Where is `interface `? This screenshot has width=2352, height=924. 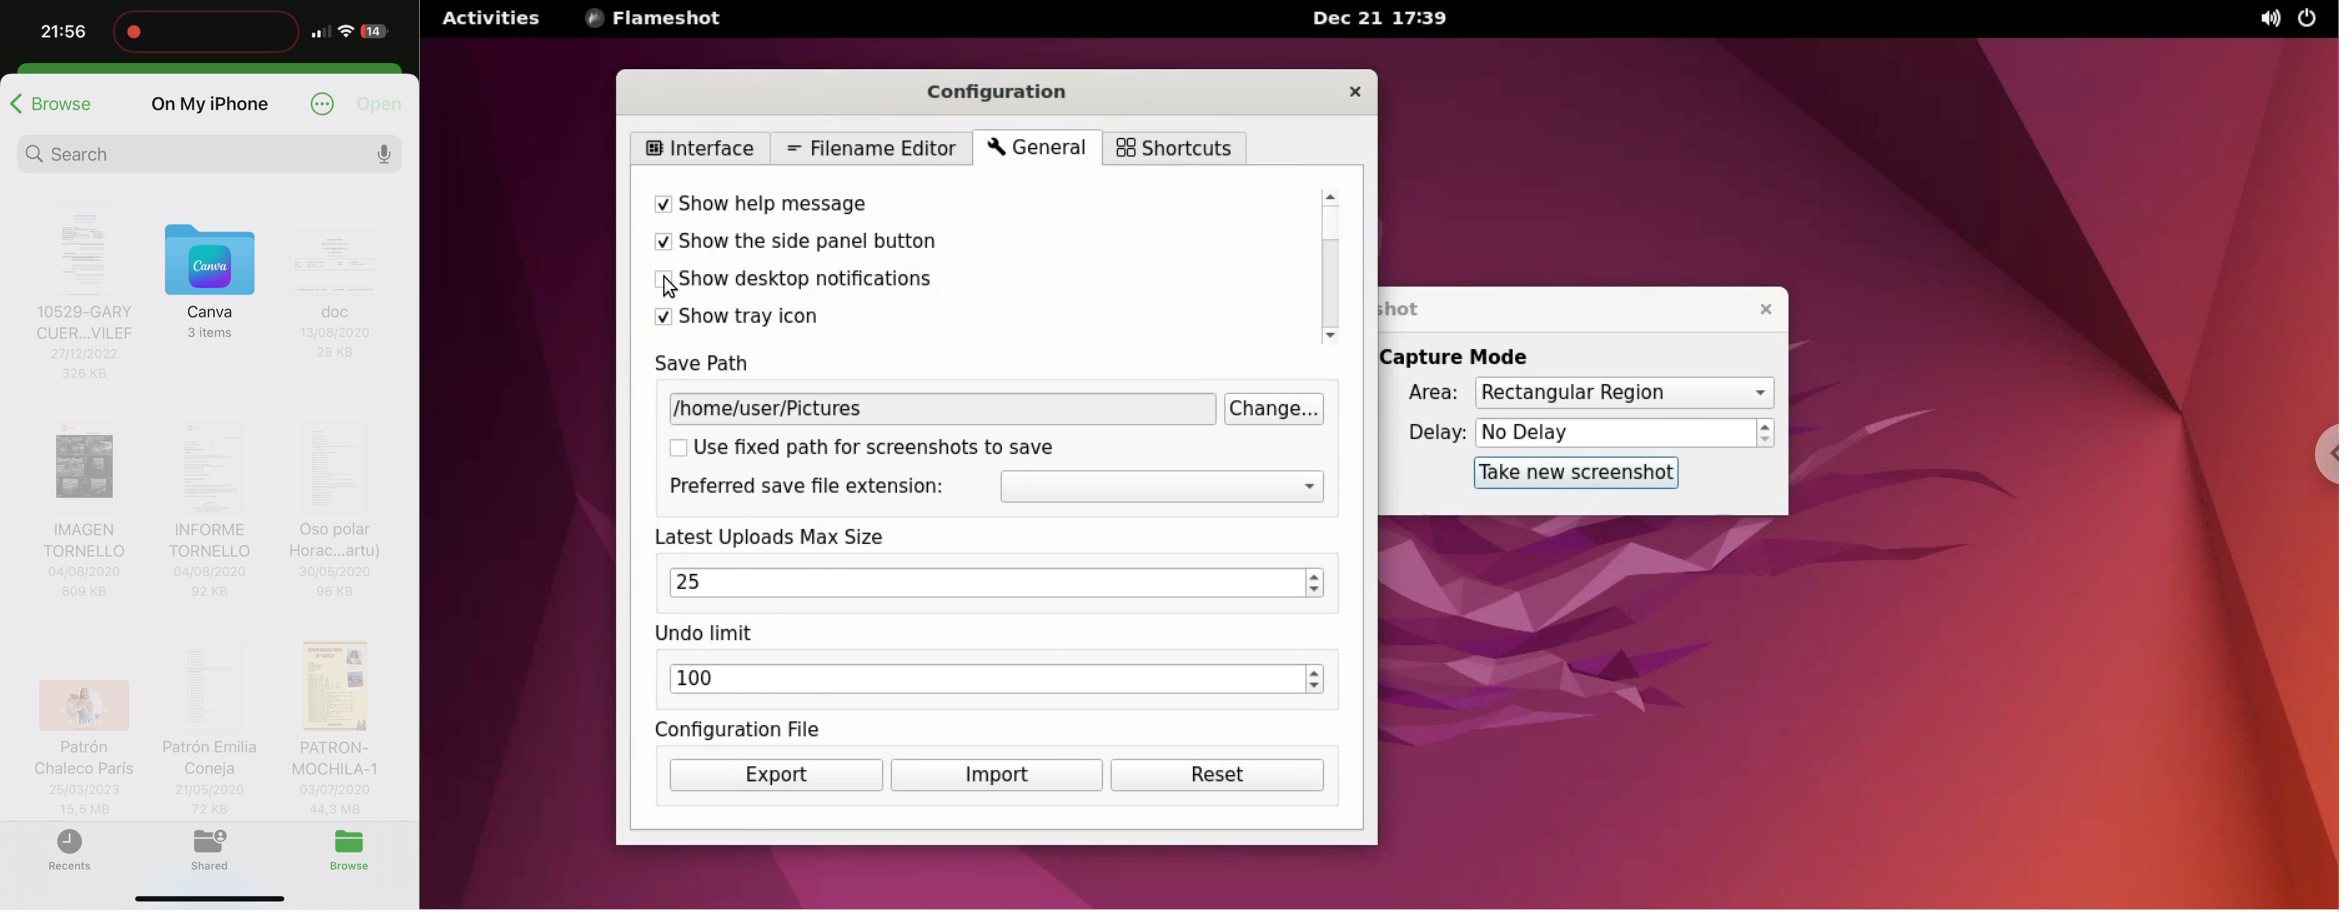
interface  is located at coordinates (705, 148).